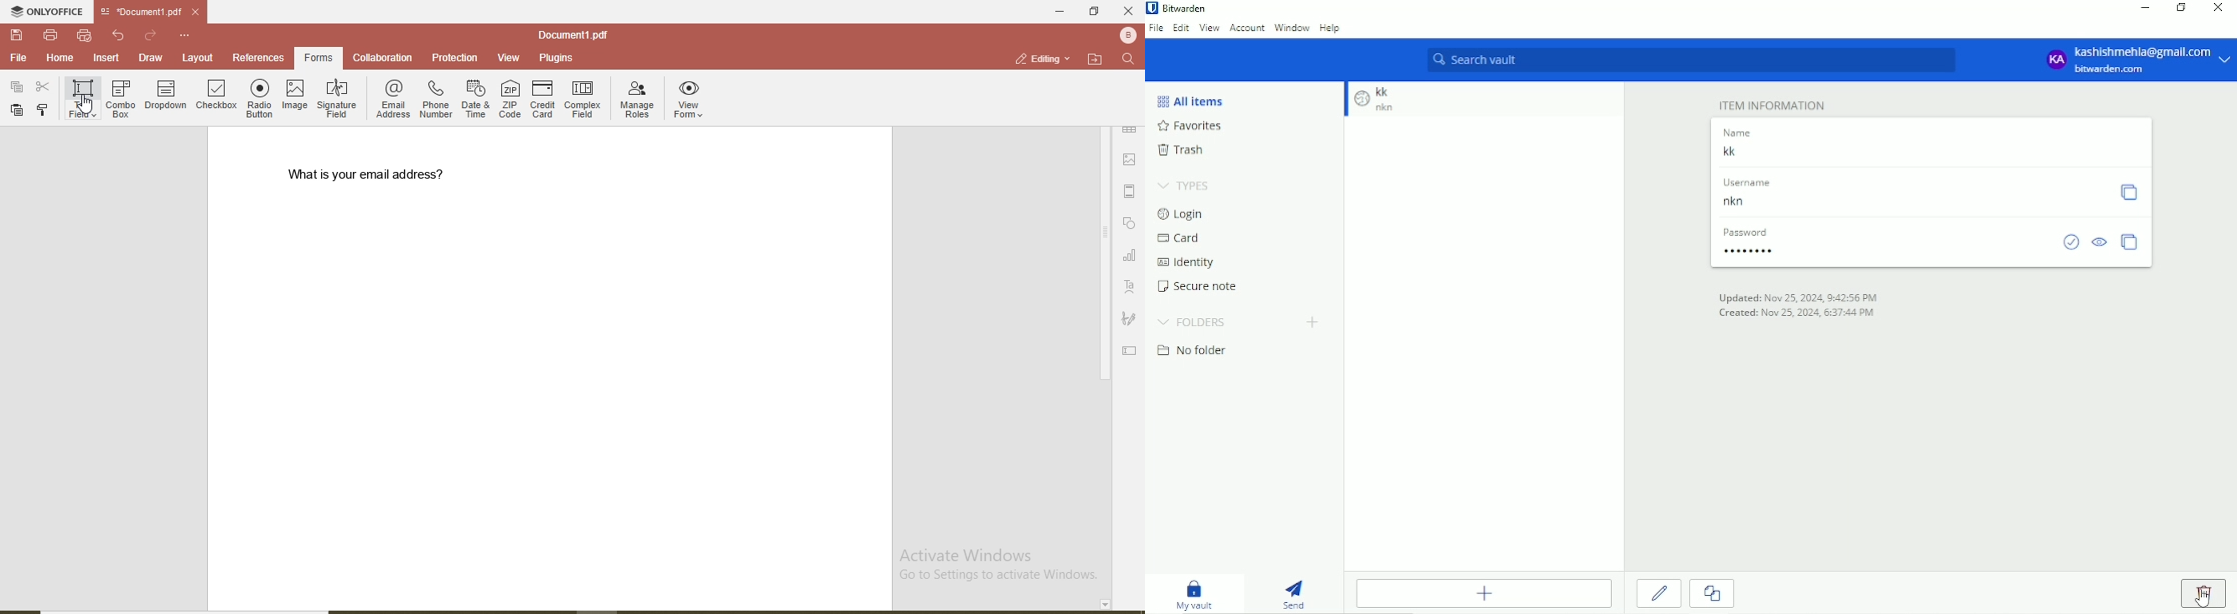 The height and width of the screenshot is (616, 2240). Describe the element at coordinates (1714, 595) in the screenshot. I see `Clone` at that location.